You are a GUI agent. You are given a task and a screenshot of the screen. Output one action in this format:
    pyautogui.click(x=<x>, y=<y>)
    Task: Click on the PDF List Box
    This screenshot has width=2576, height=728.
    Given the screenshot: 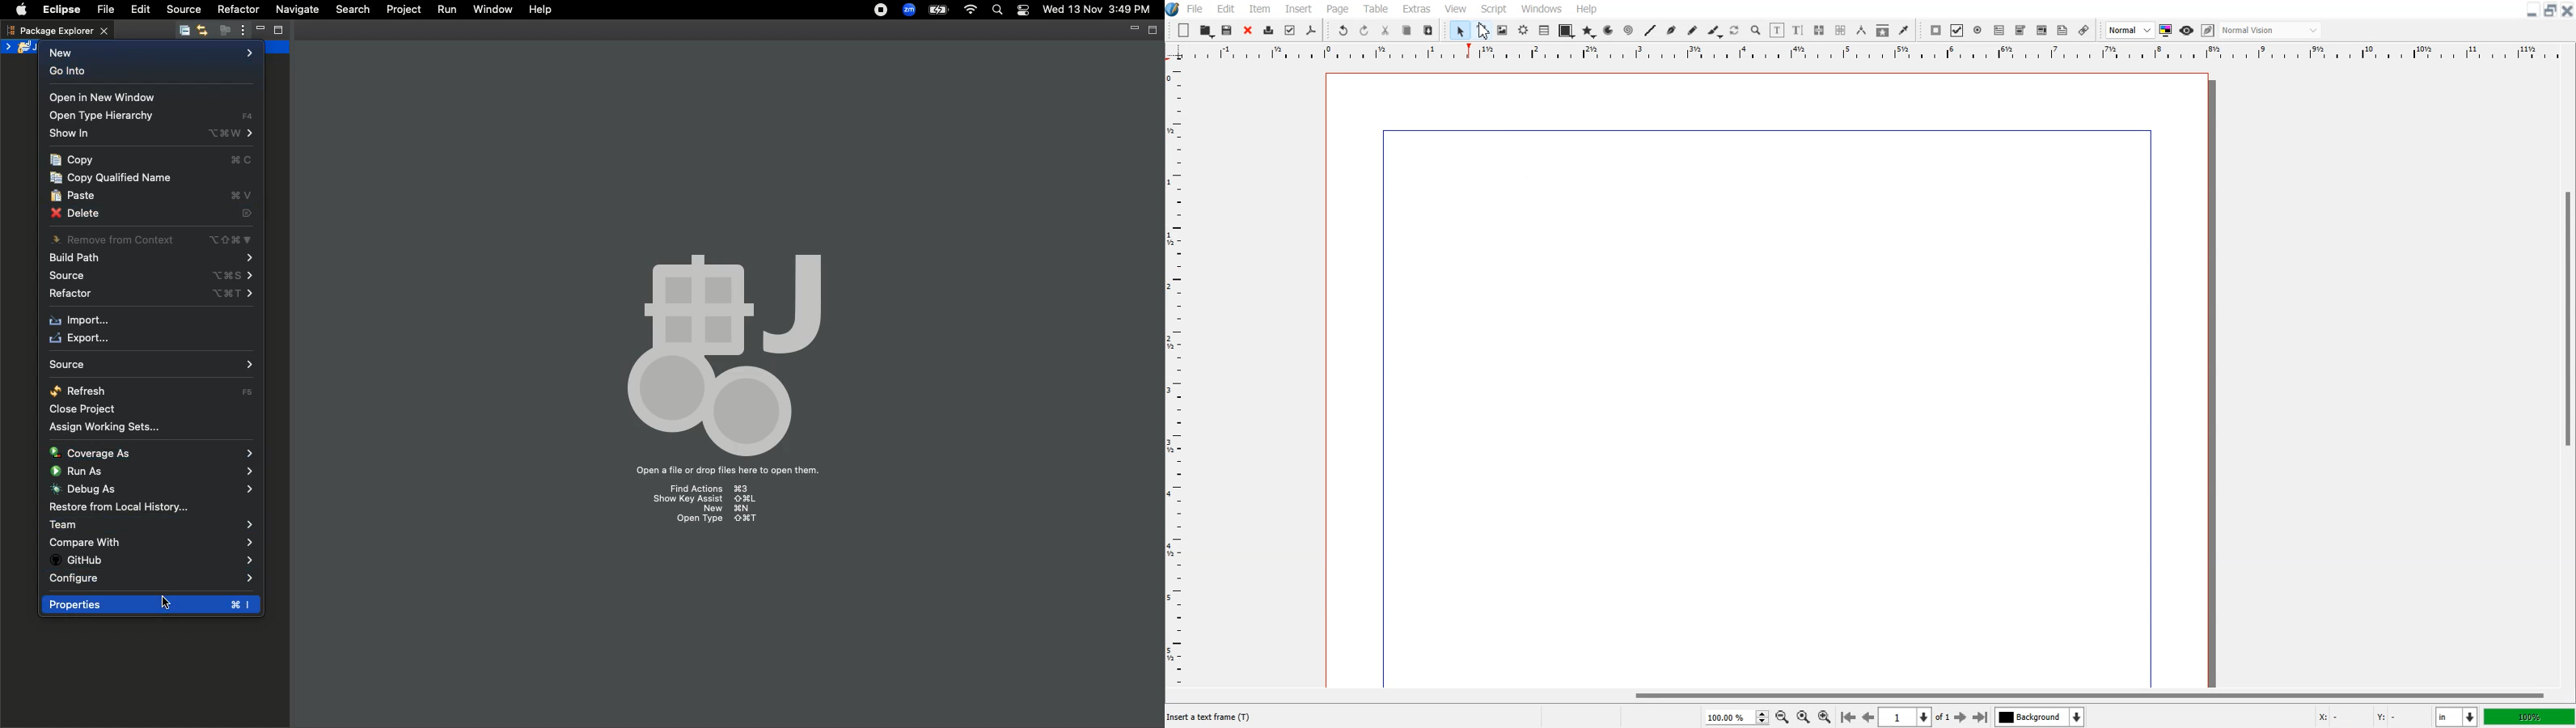 What is the action you would take?
    pyautogui.click(x=2042, y=31)
    